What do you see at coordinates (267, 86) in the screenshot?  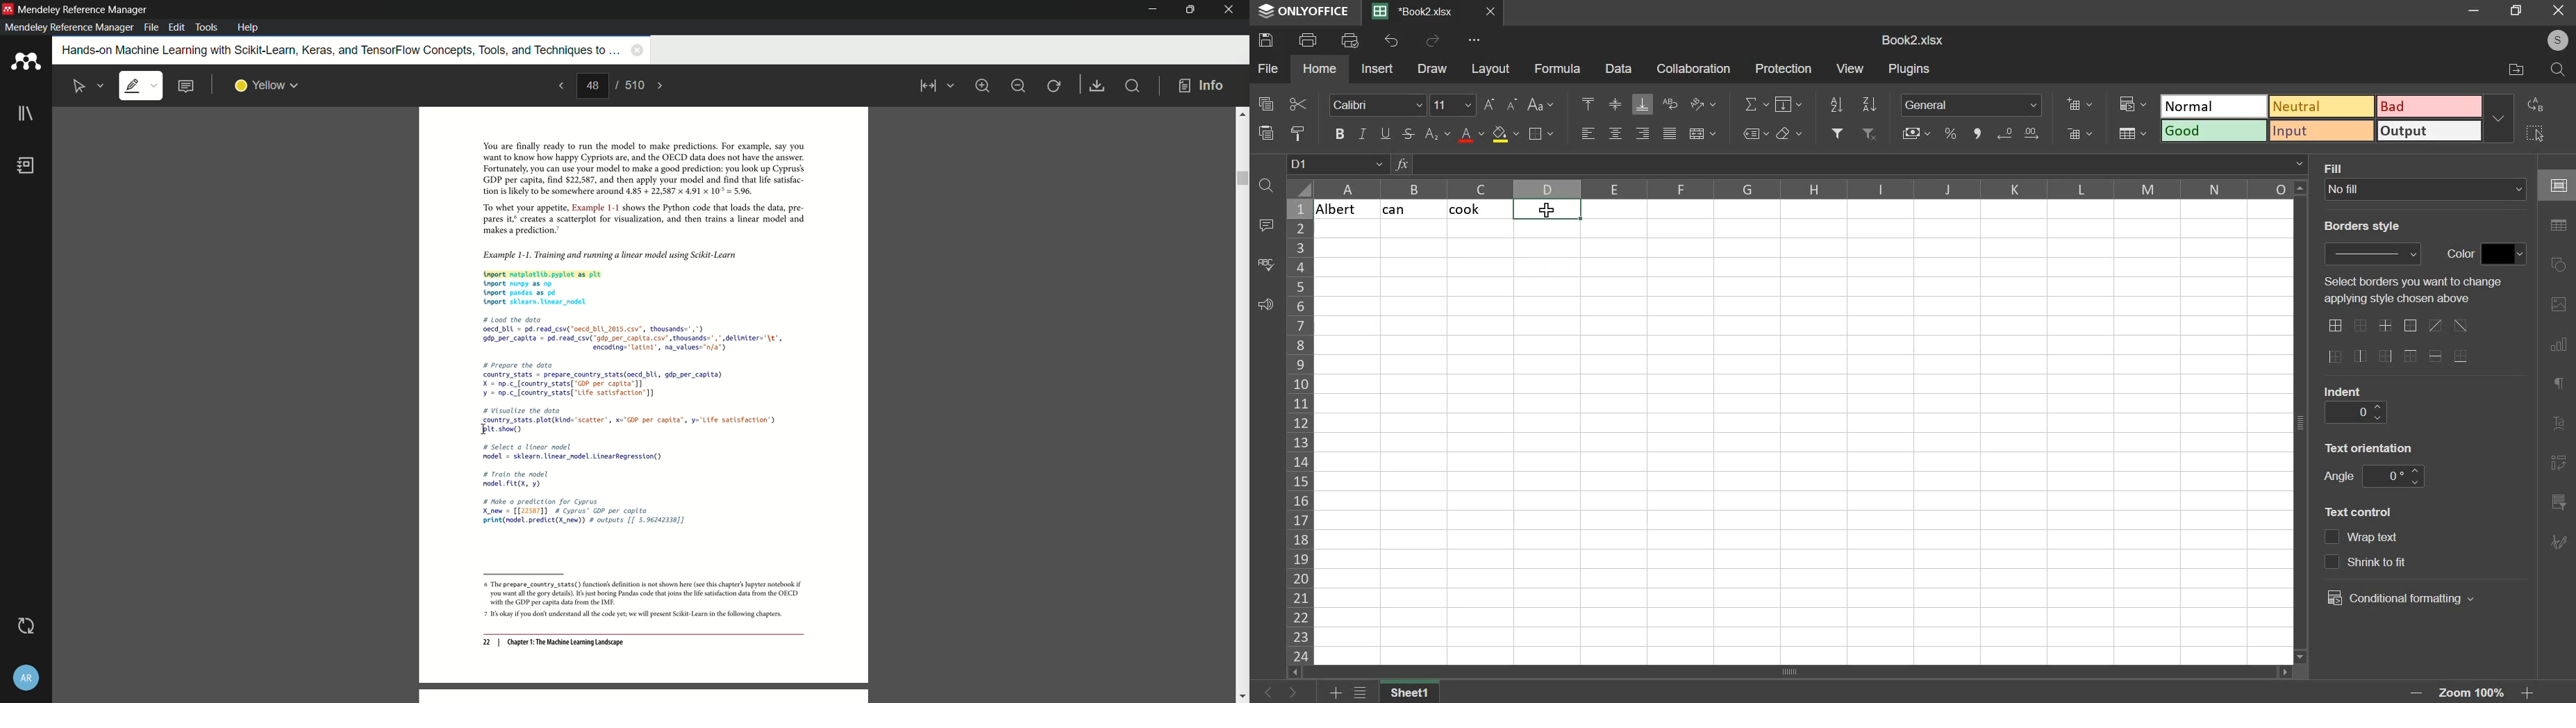 I see `highlight color` at bounding box center [267, 86].